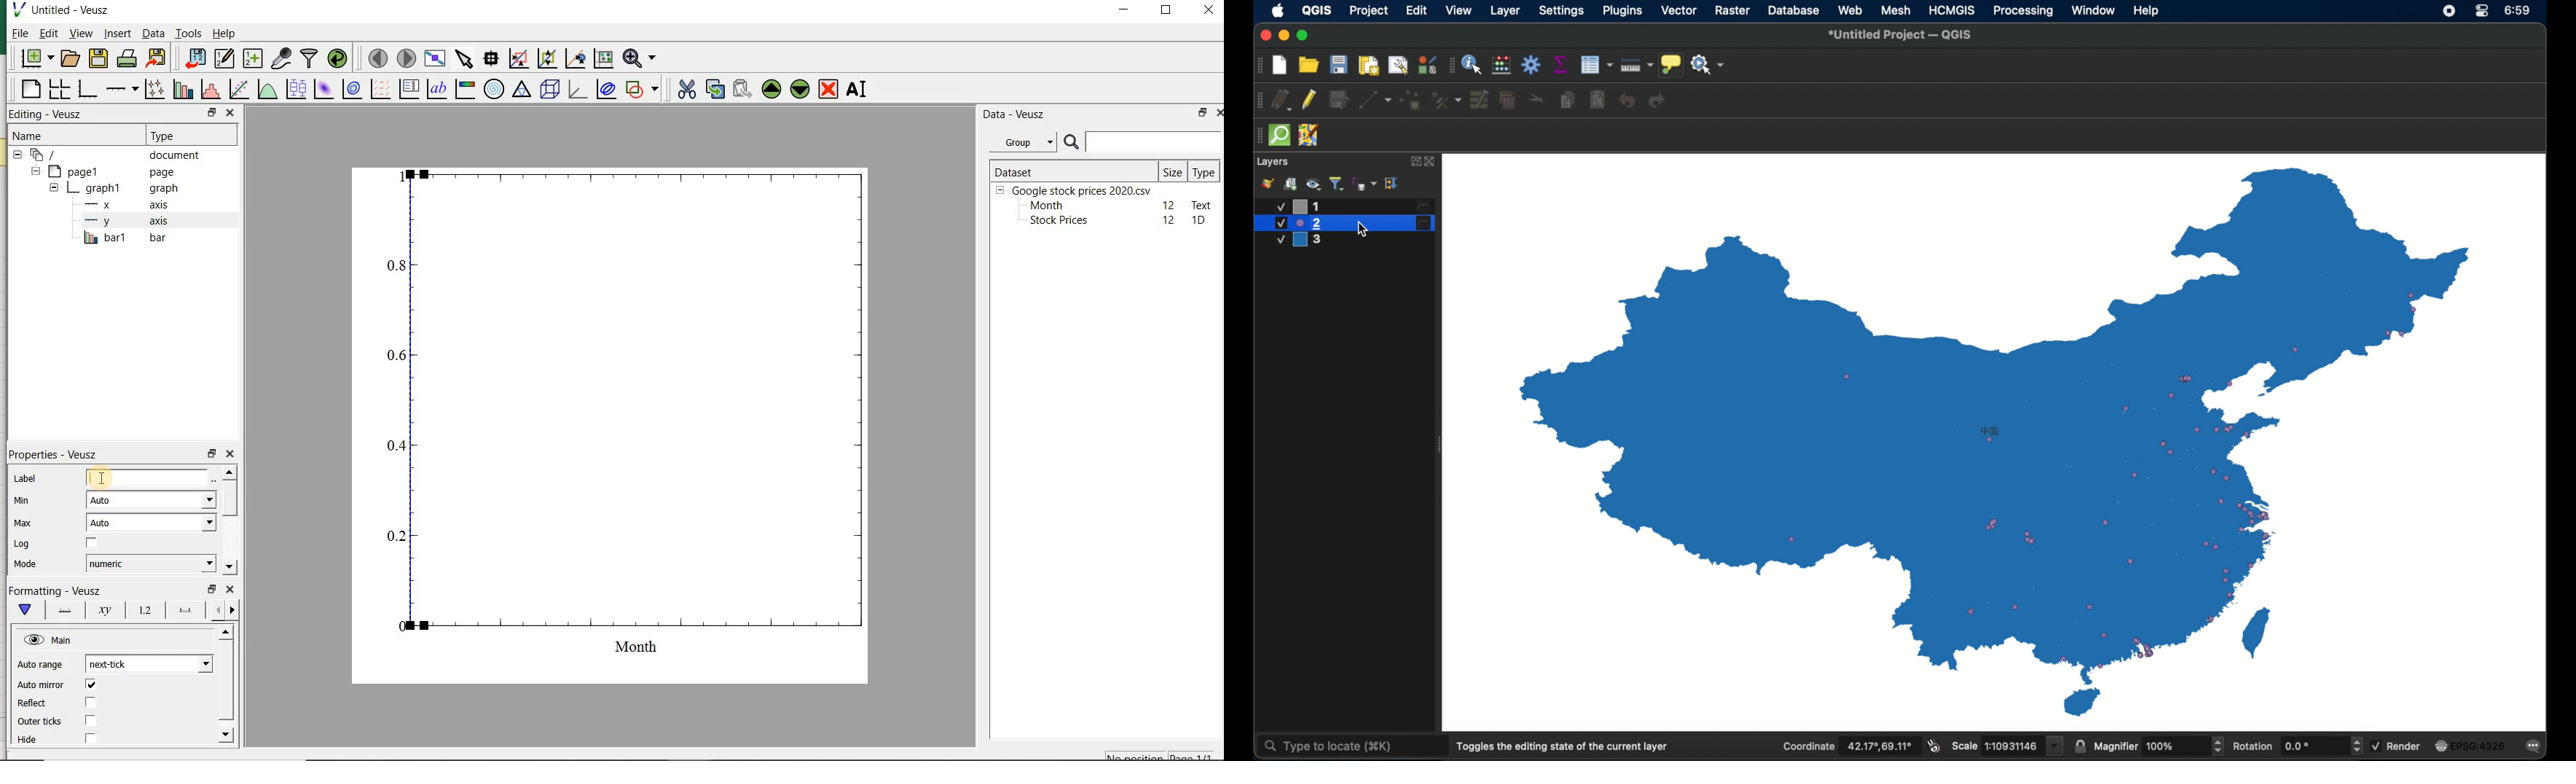 Image resolution: width=2576 pixels, height=784 pixels. What do you see at coordinates (106, 610) in the screenshot?
I see `axis label` at bounding box center [106, 610].